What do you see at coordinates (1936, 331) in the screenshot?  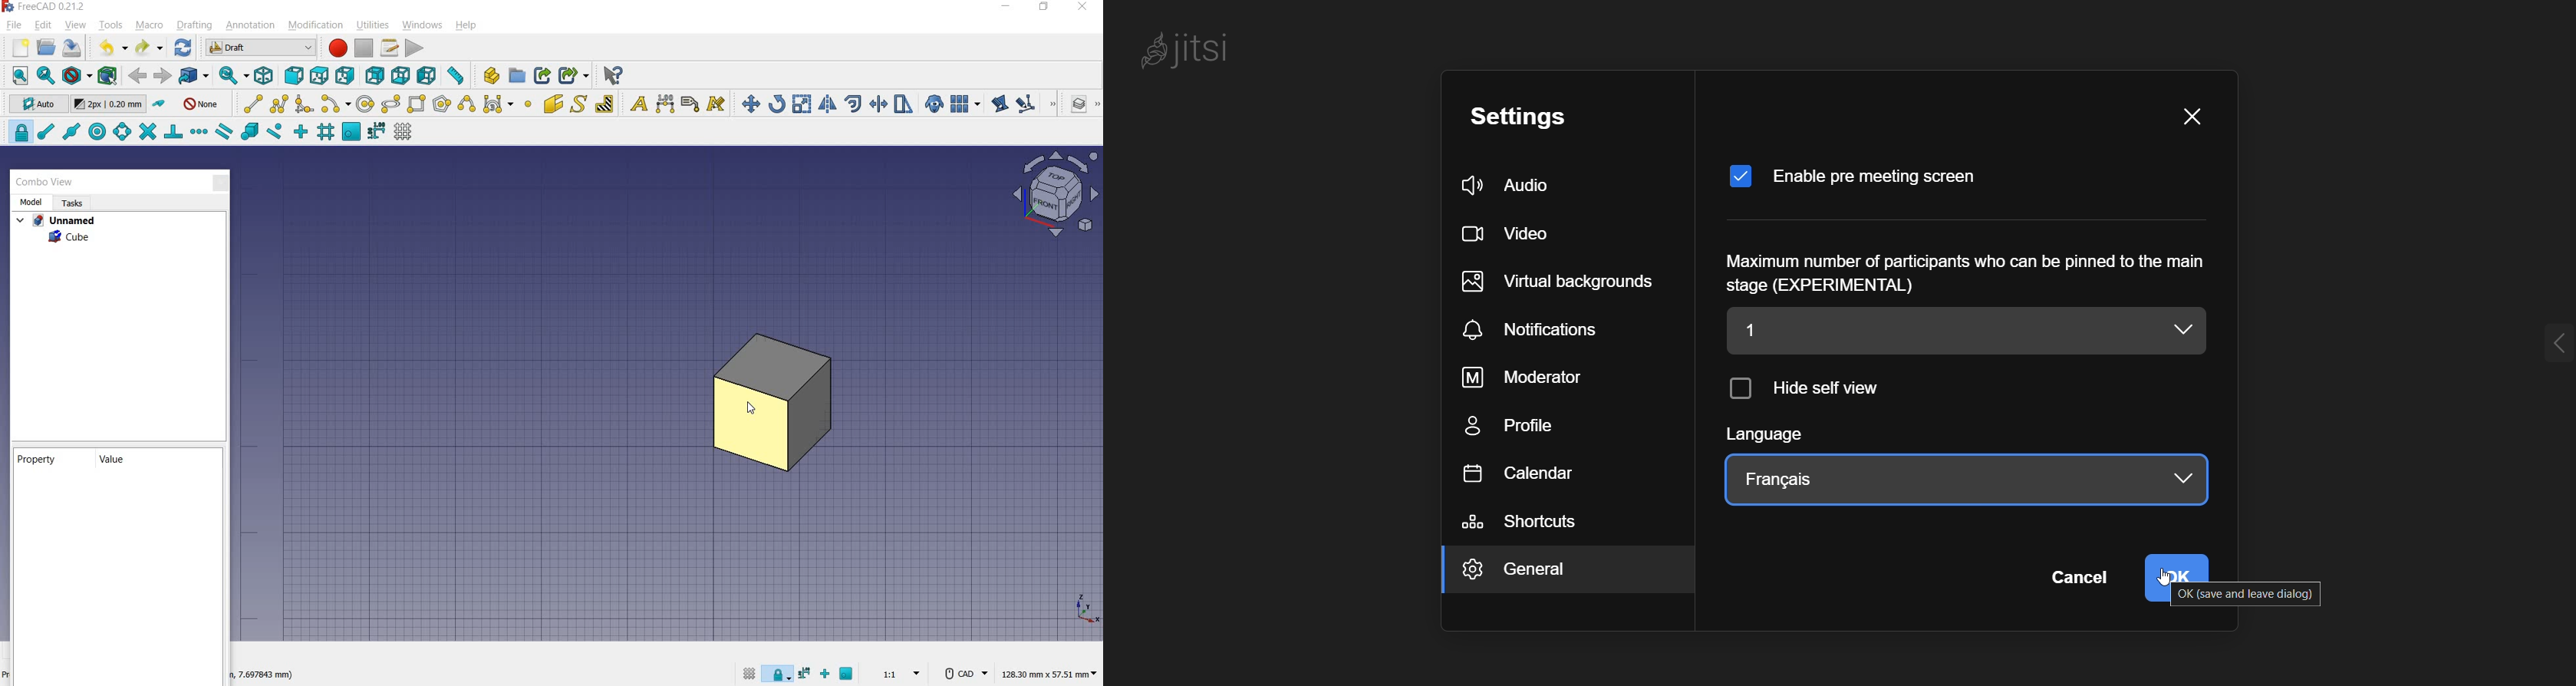 I see `1` at bounding box center [1936, 331].